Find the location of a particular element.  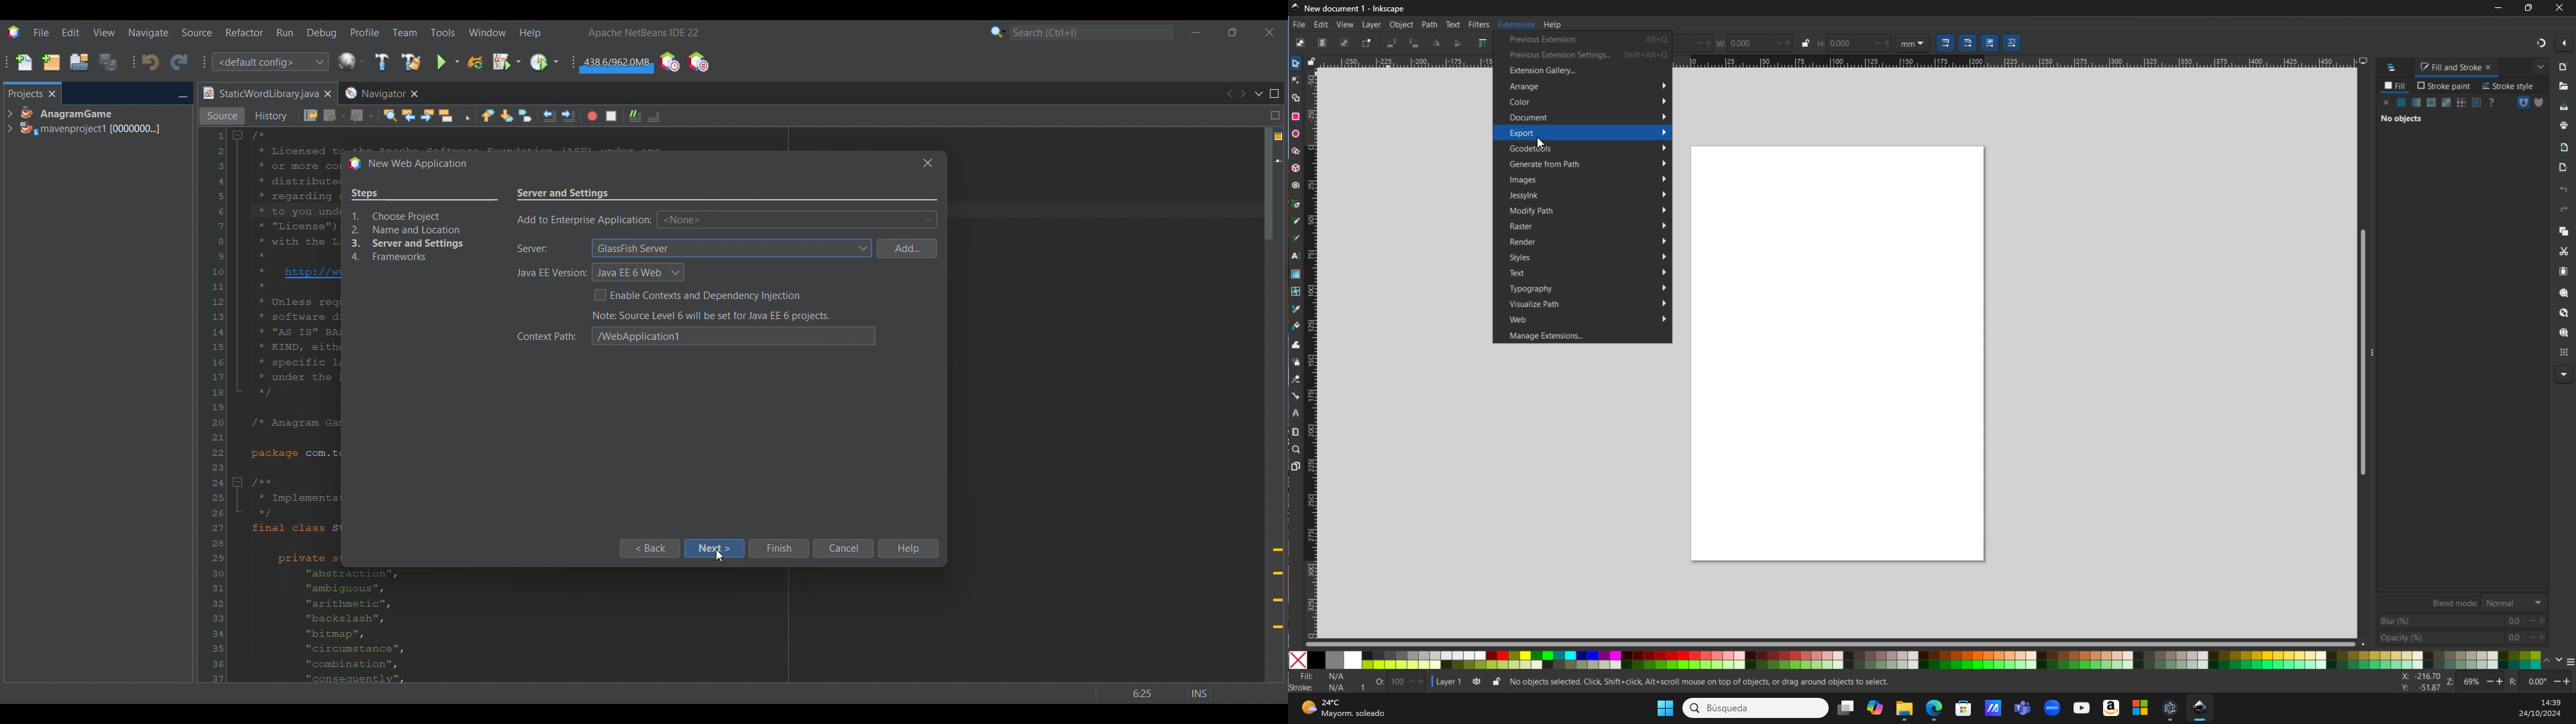

Customization Bar is located at coordinates (1299, 265).